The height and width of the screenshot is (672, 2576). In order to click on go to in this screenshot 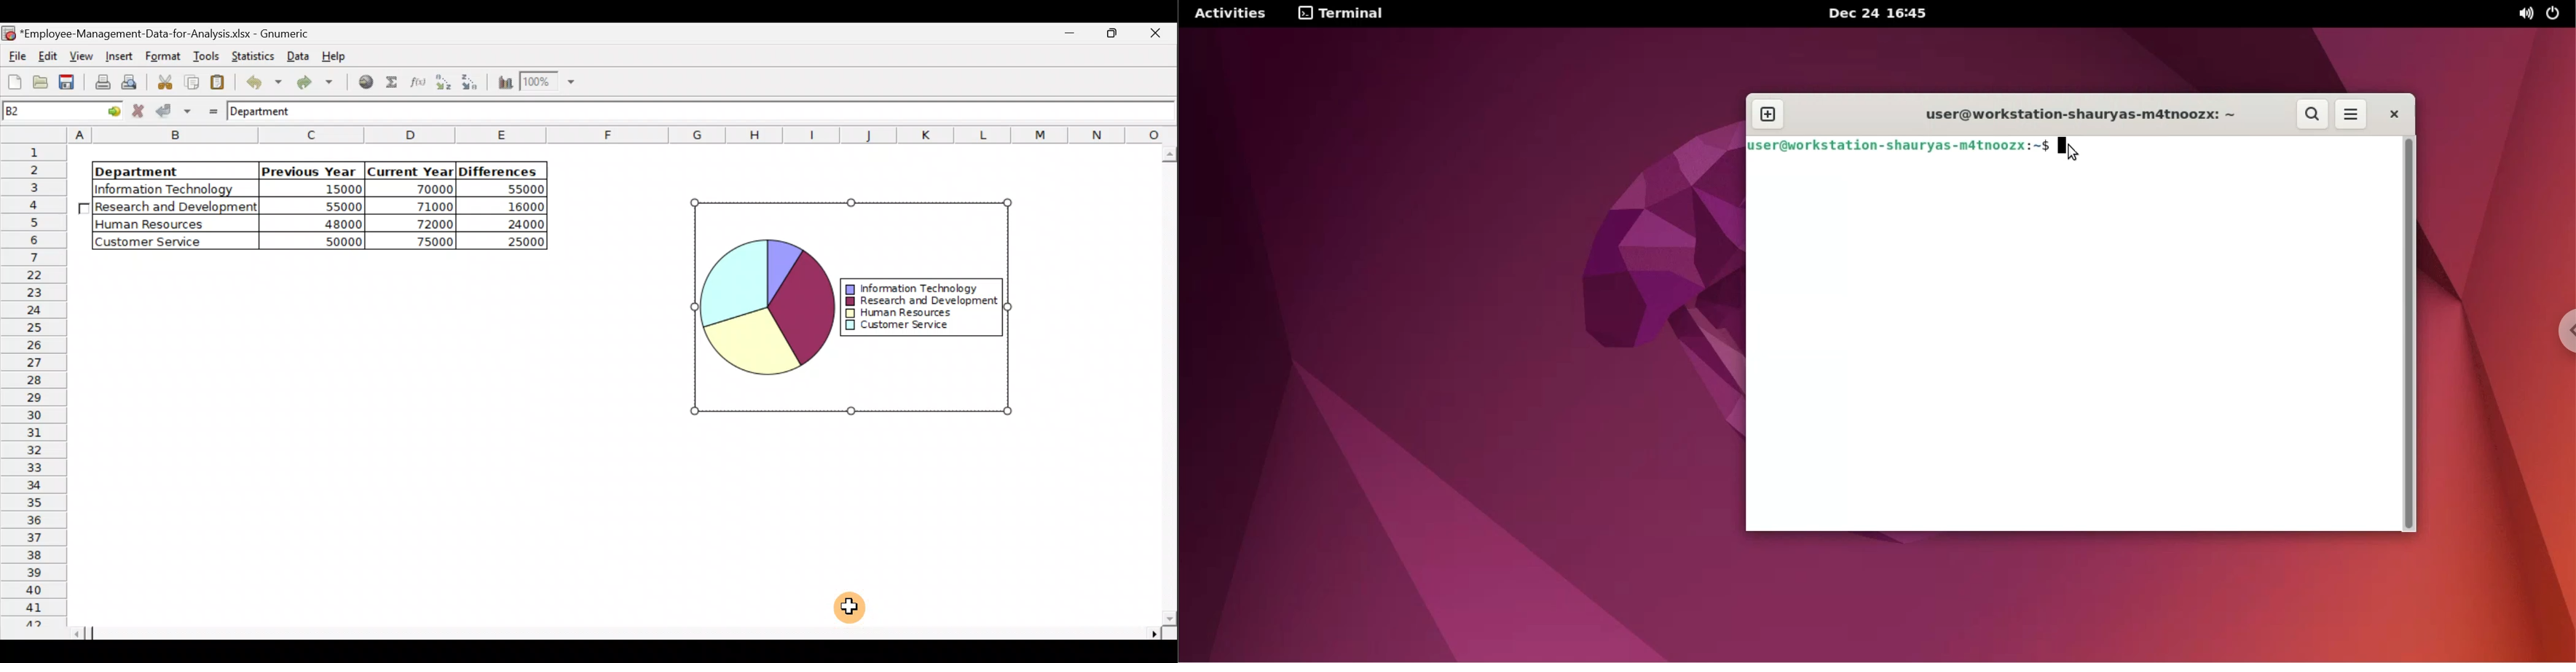, I will do `click(107, 112)`.